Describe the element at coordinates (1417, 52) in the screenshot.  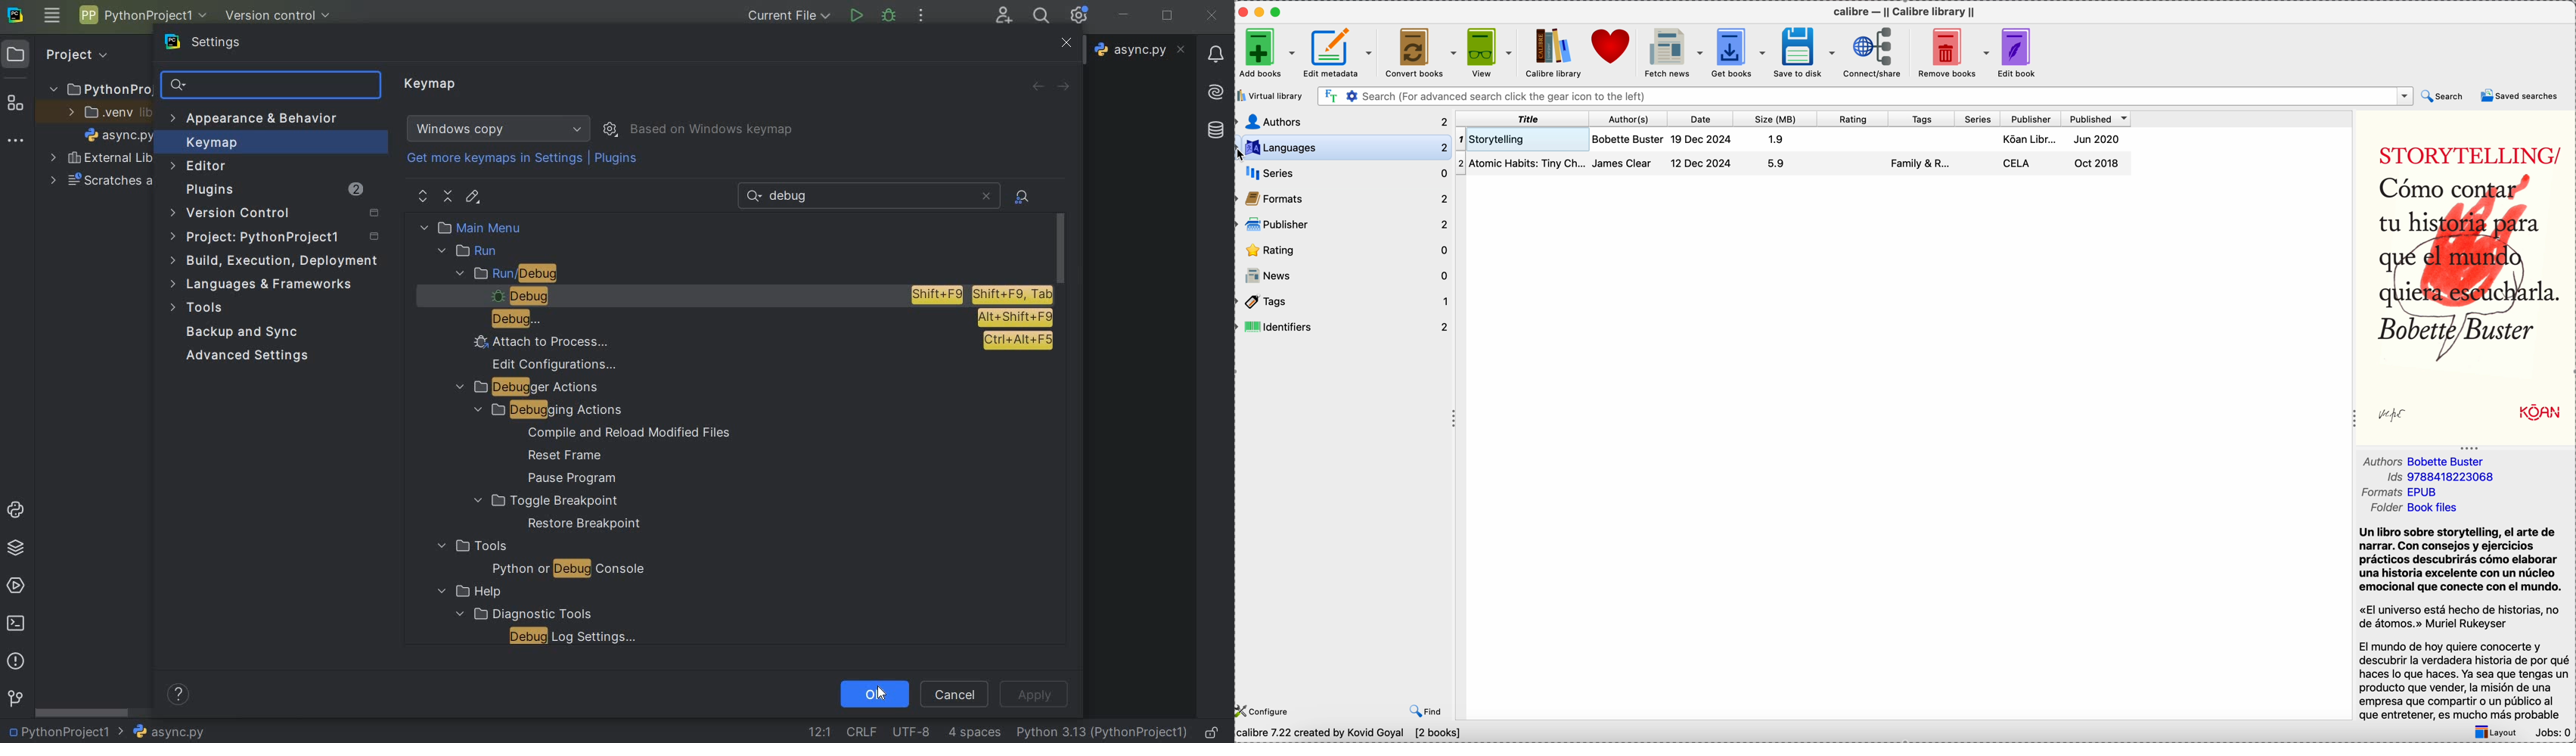
I see `convert books` at that location.